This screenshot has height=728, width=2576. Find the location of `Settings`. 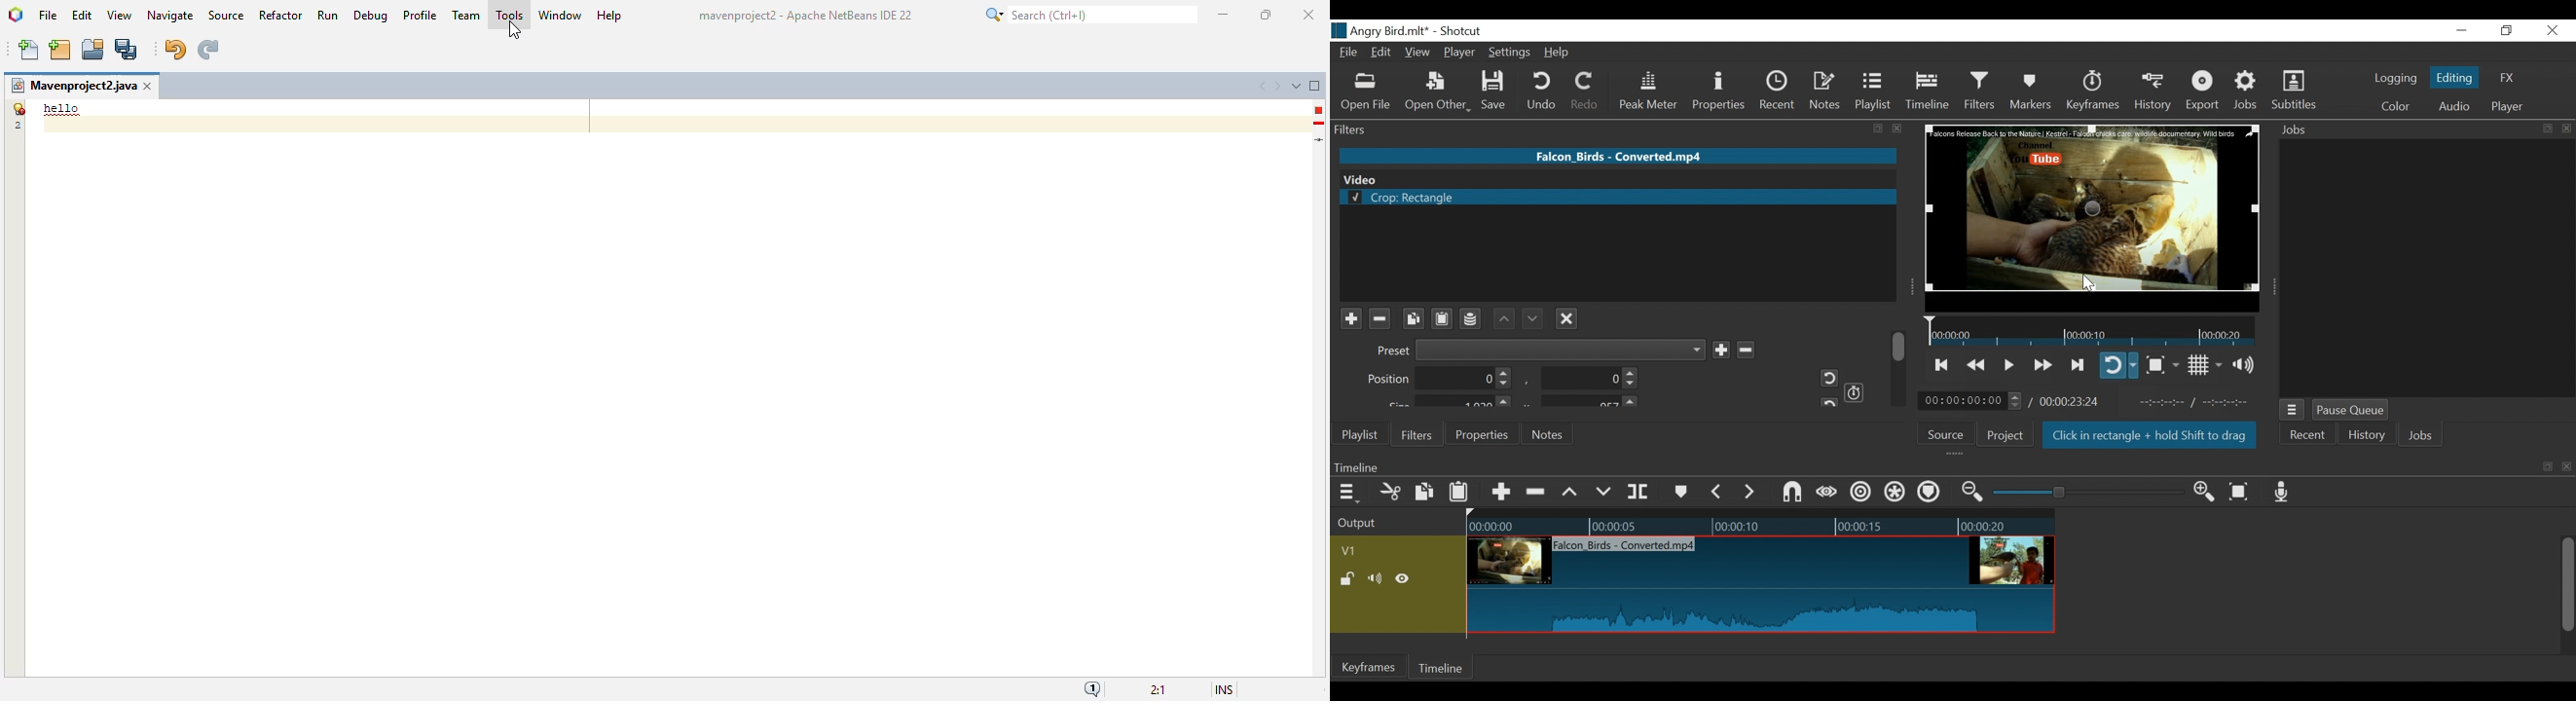

Settings is located at coordinates (1510, 54).